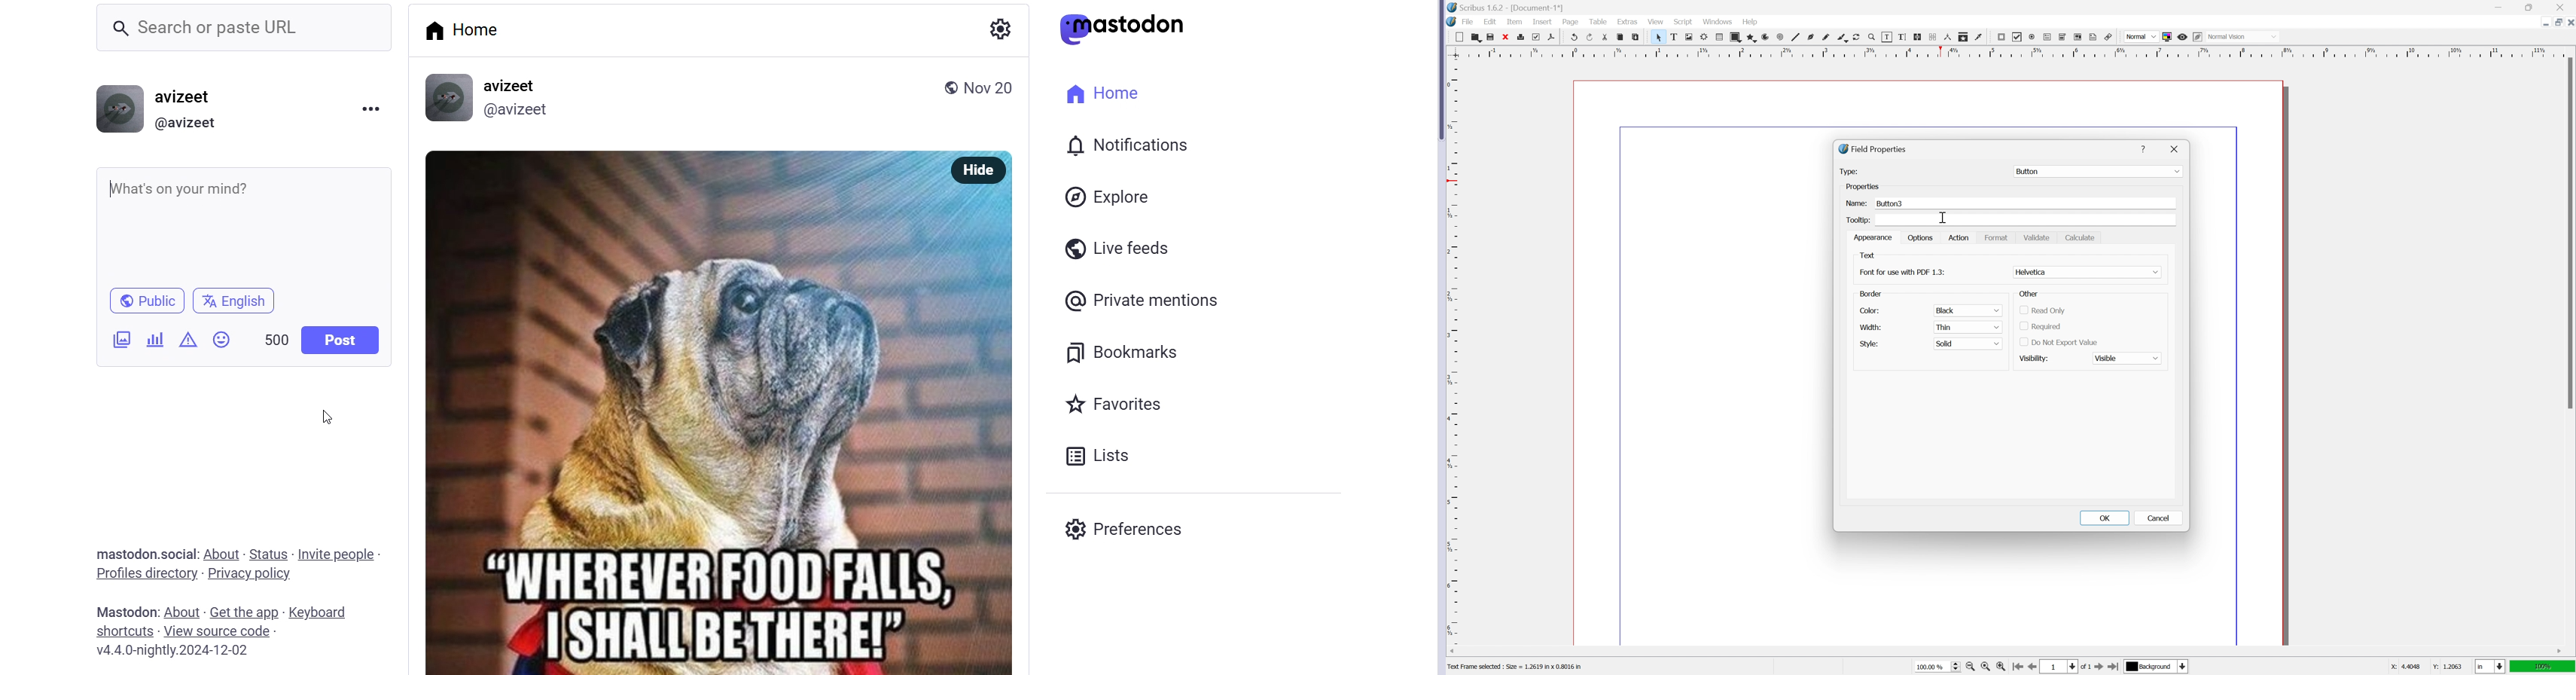 Image resolution: width=2576 pixels, height=700 pixels. Describe the element at coordinates (177, 652) in the screenshot. I see `v4.4.0-nightly.2024-12-02` at that location.